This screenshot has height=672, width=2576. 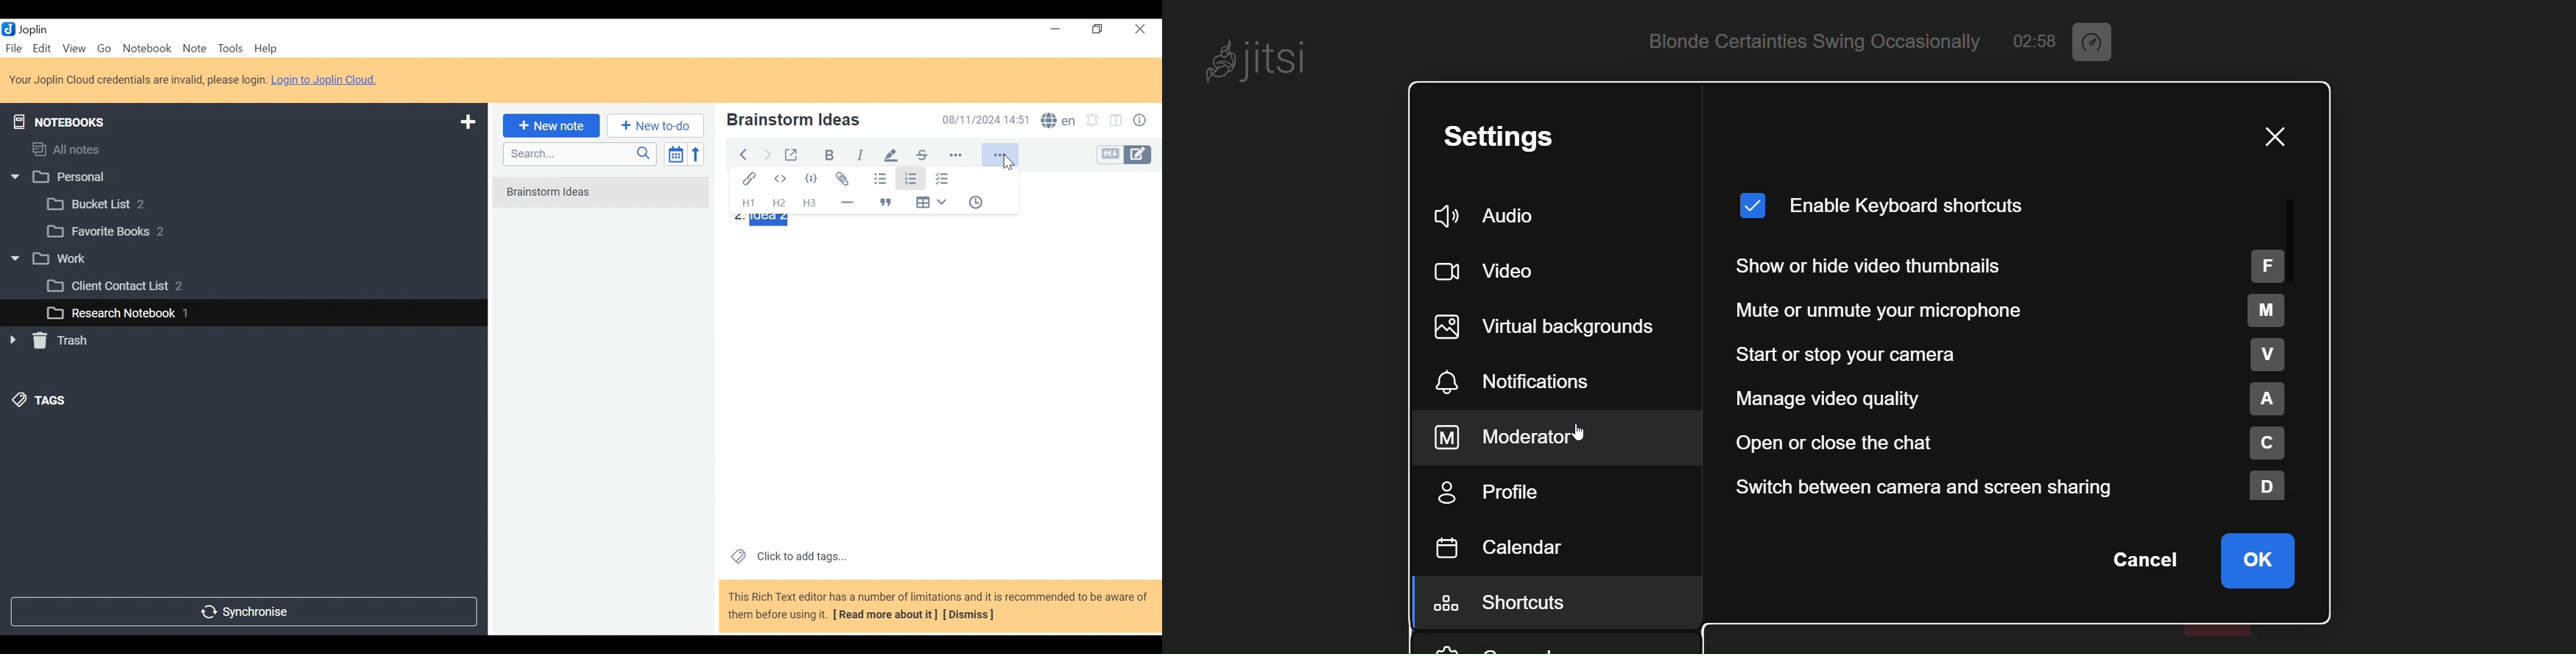 What do you see at coordinates (1099, 30) in the screenshot?
I see `Restore` at bounding box center [1099, 30].